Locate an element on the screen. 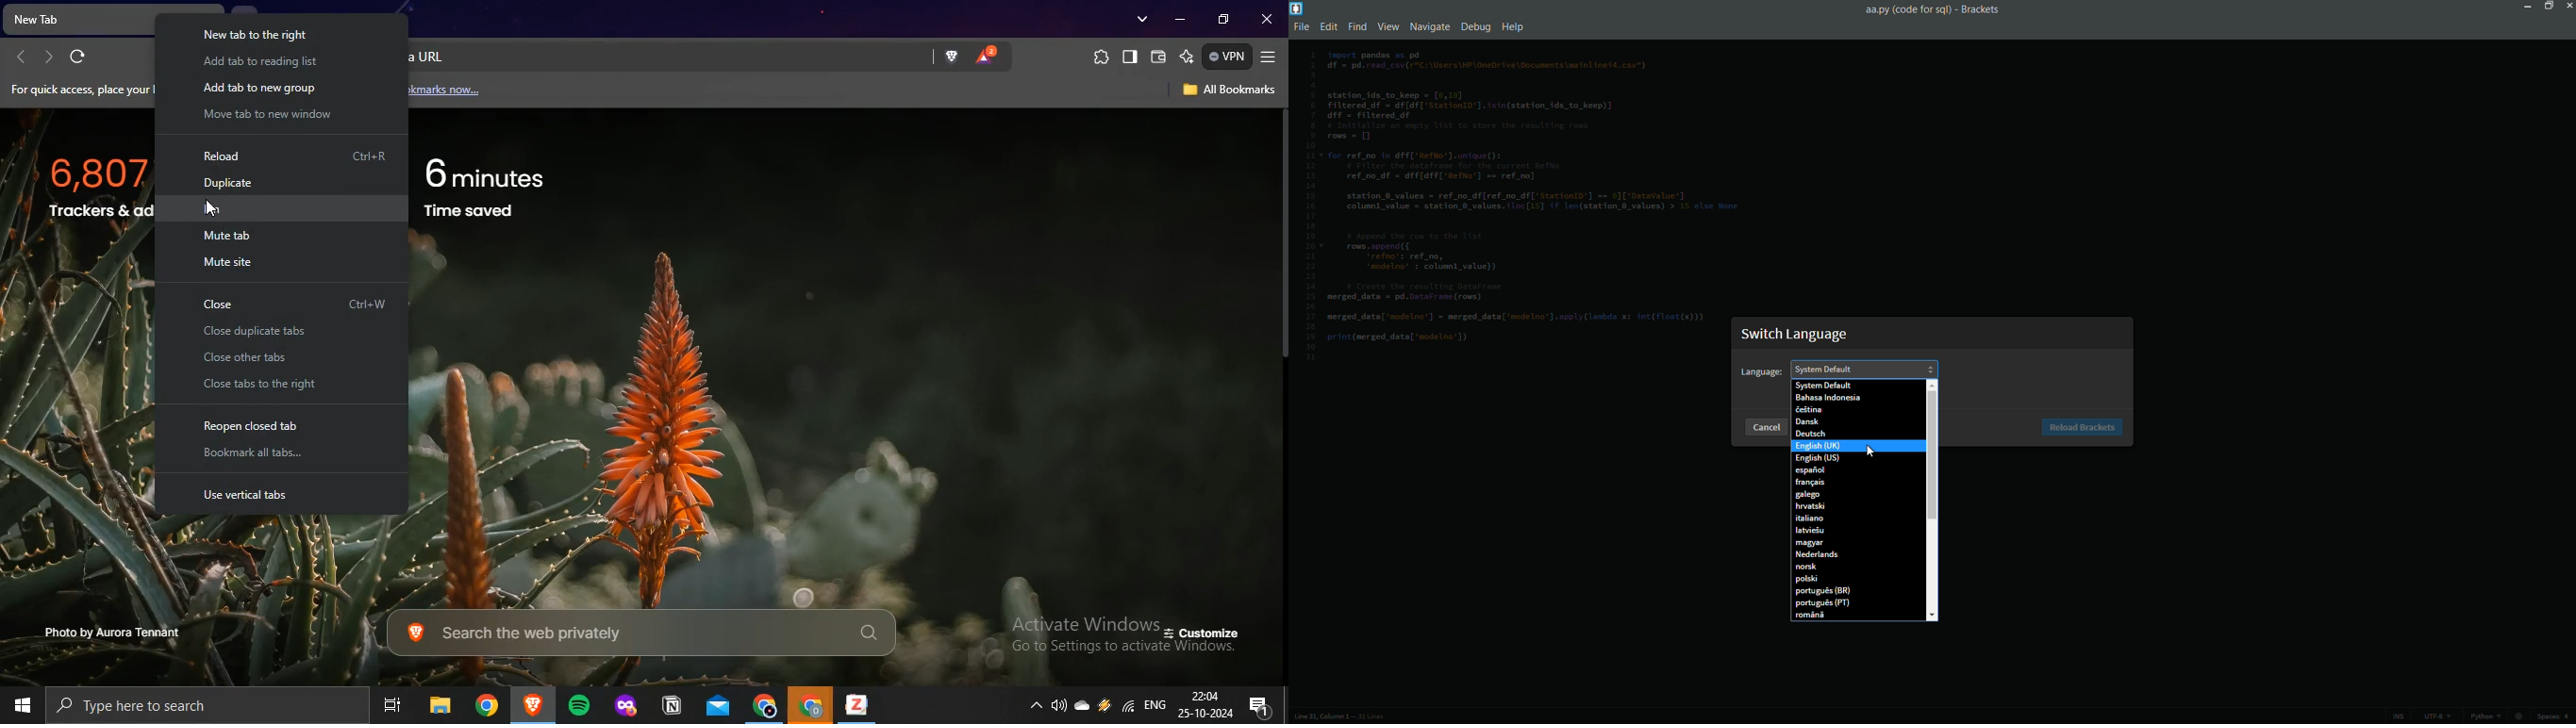 This screenshot has height=728, width=2576. refresh is located at coordinates (79, 56).